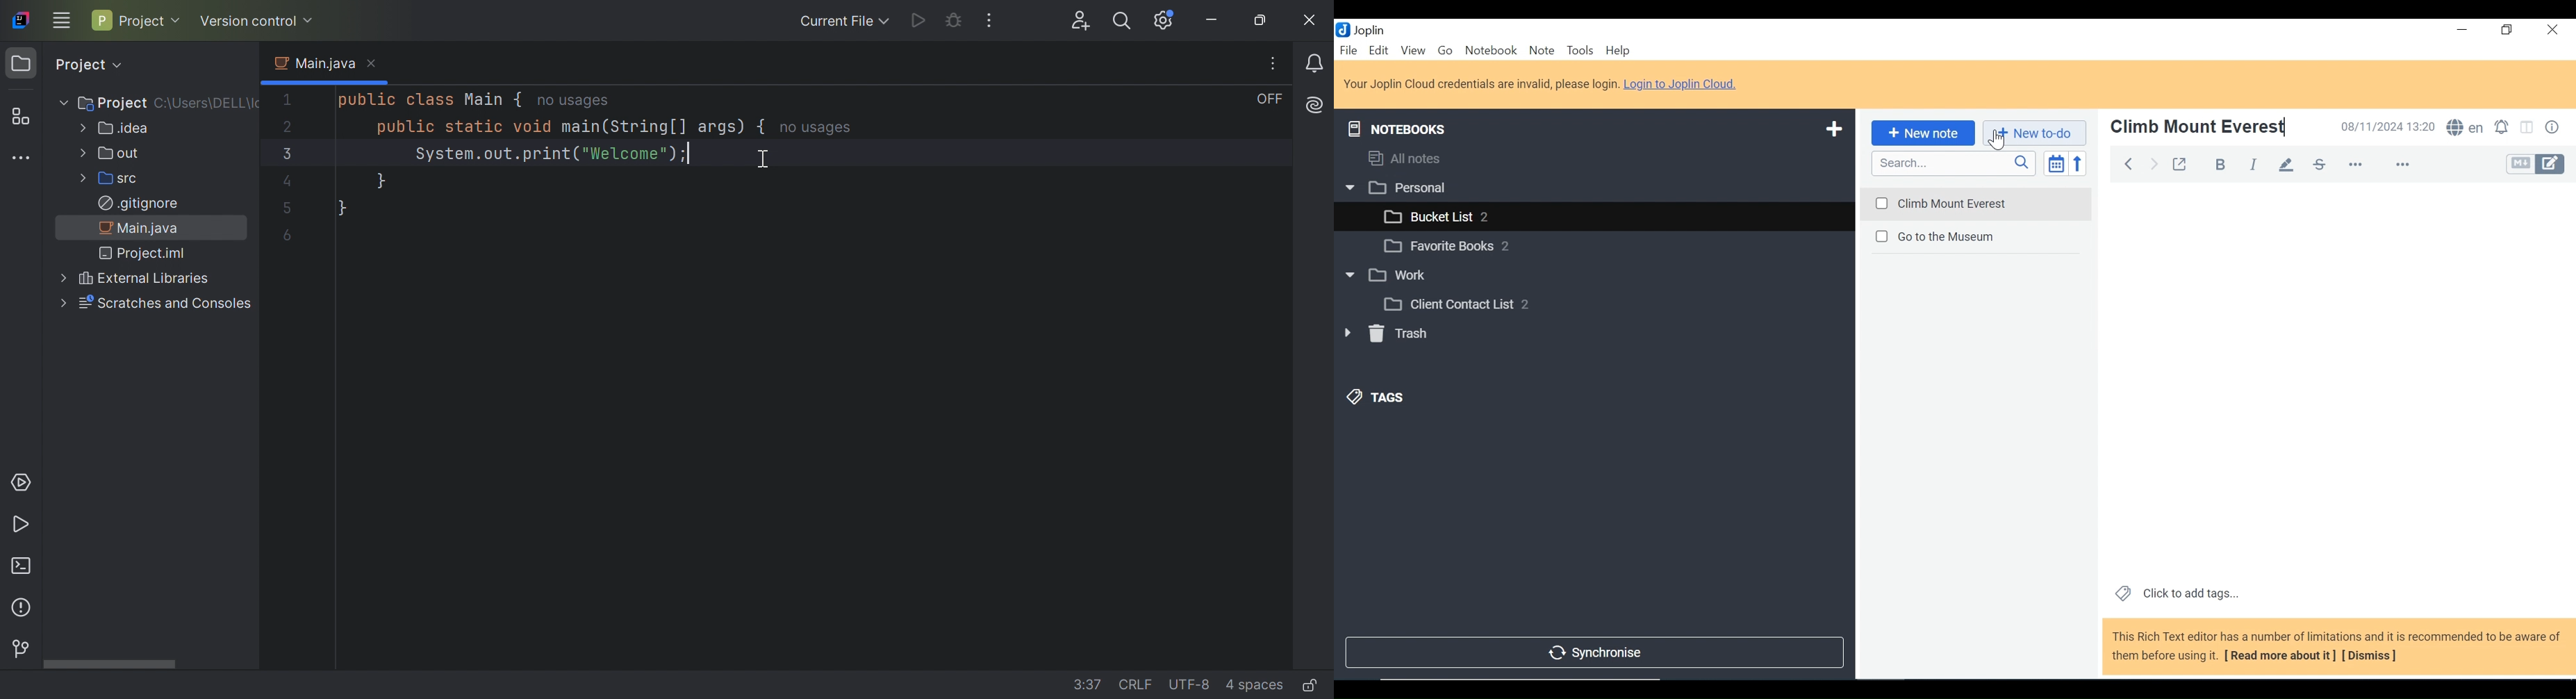 The image size is (2576, 700). I want to click on cursor, so click(1995, 141).